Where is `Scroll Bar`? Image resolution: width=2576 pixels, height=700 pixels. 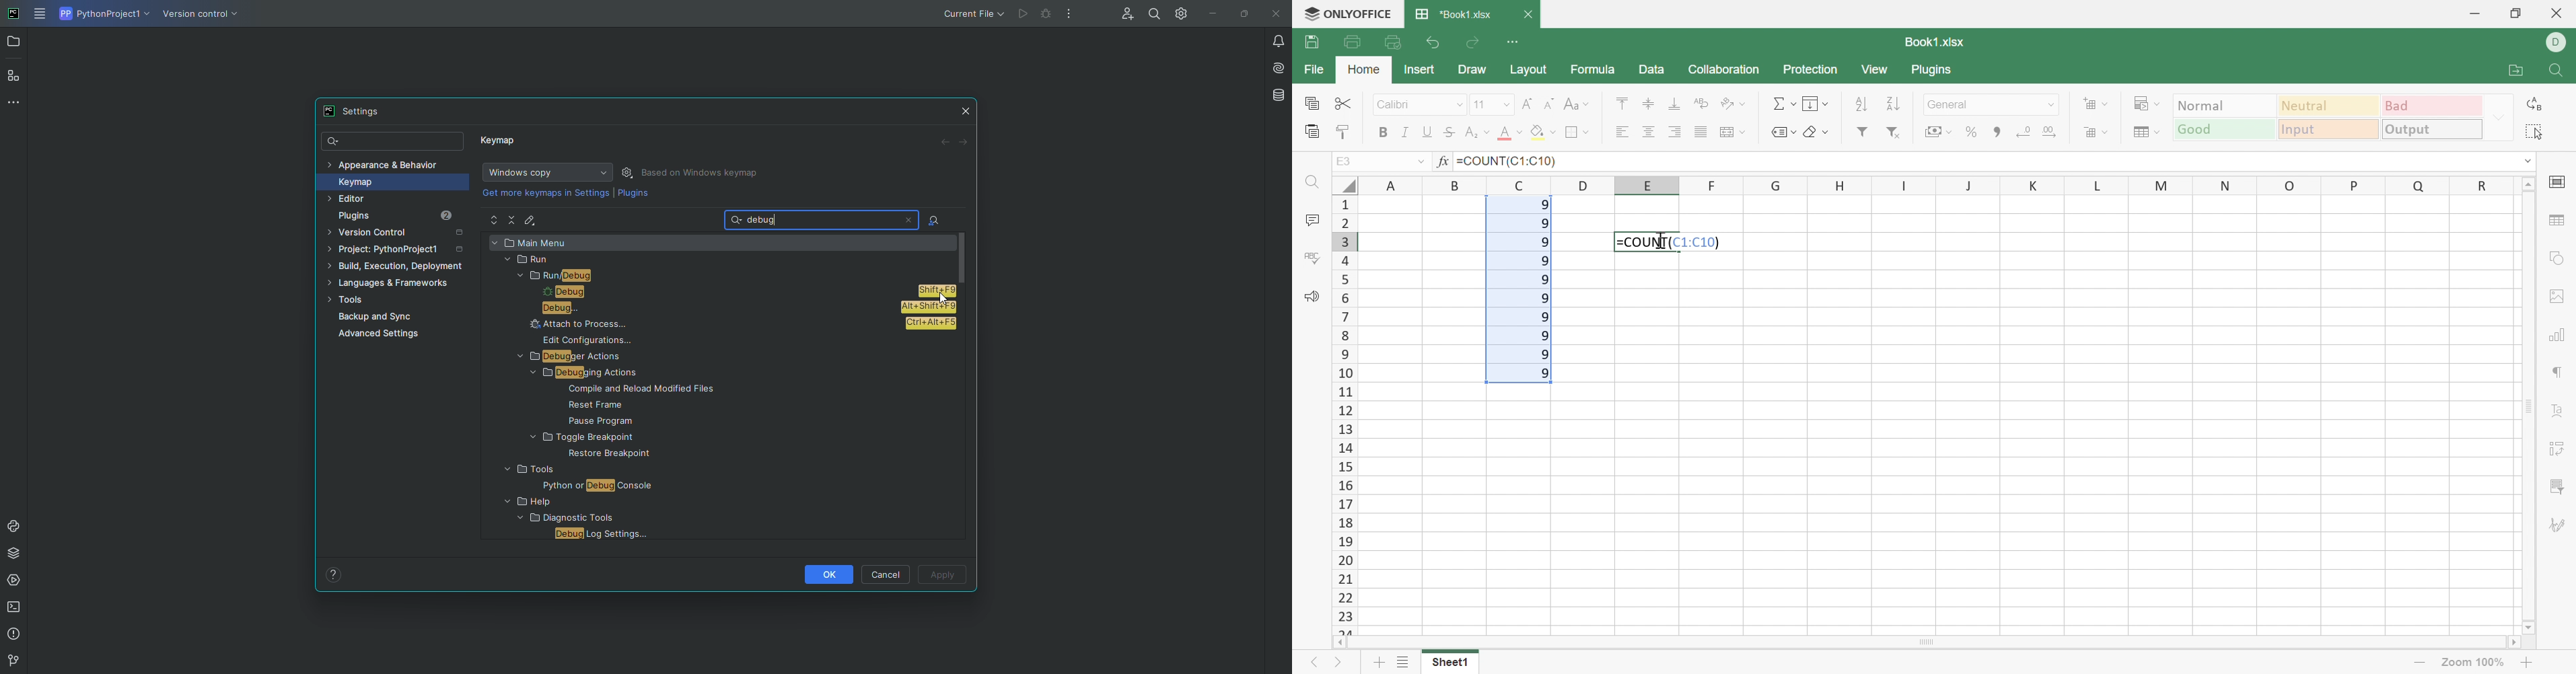 Scroll Bar is located at coordinates (1929, 644).